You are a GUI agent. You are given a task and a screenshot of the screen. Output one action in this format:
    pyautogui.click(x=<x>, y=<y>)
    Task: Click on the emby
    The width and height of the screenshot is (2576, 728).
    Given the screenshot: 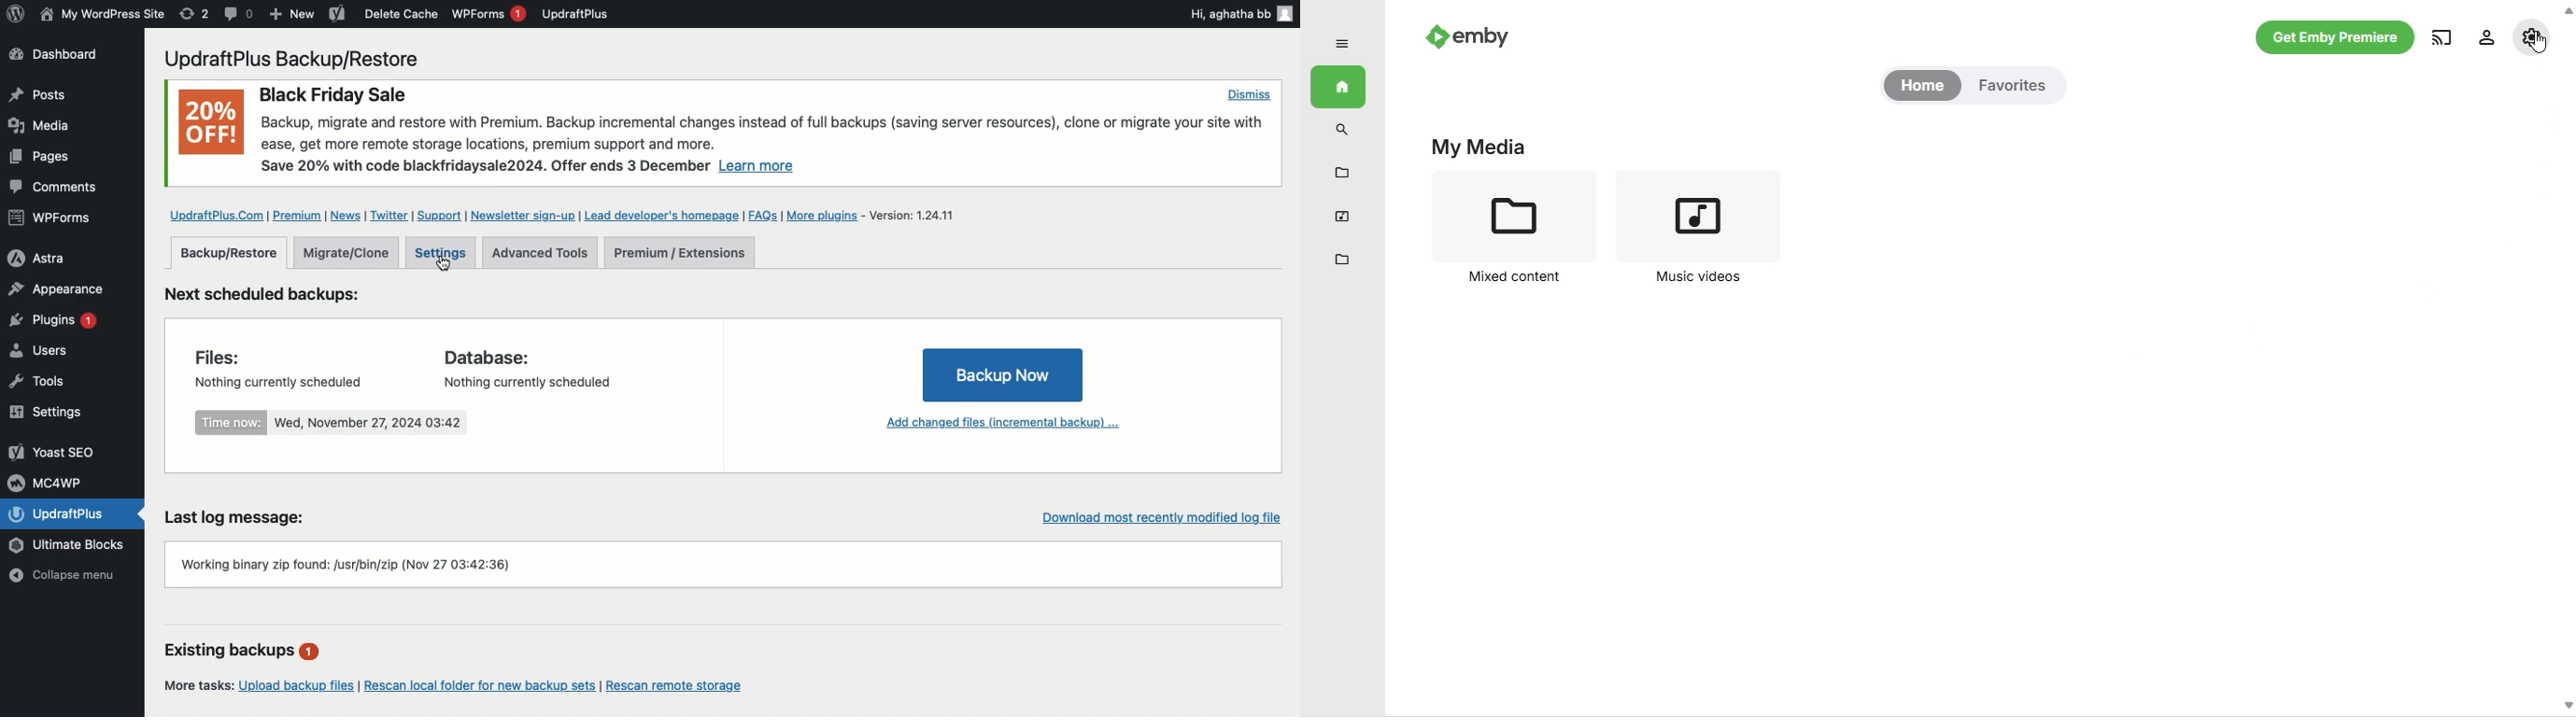 What is the action you would take?
    pyautogui.click(x=1469, y=35)
    